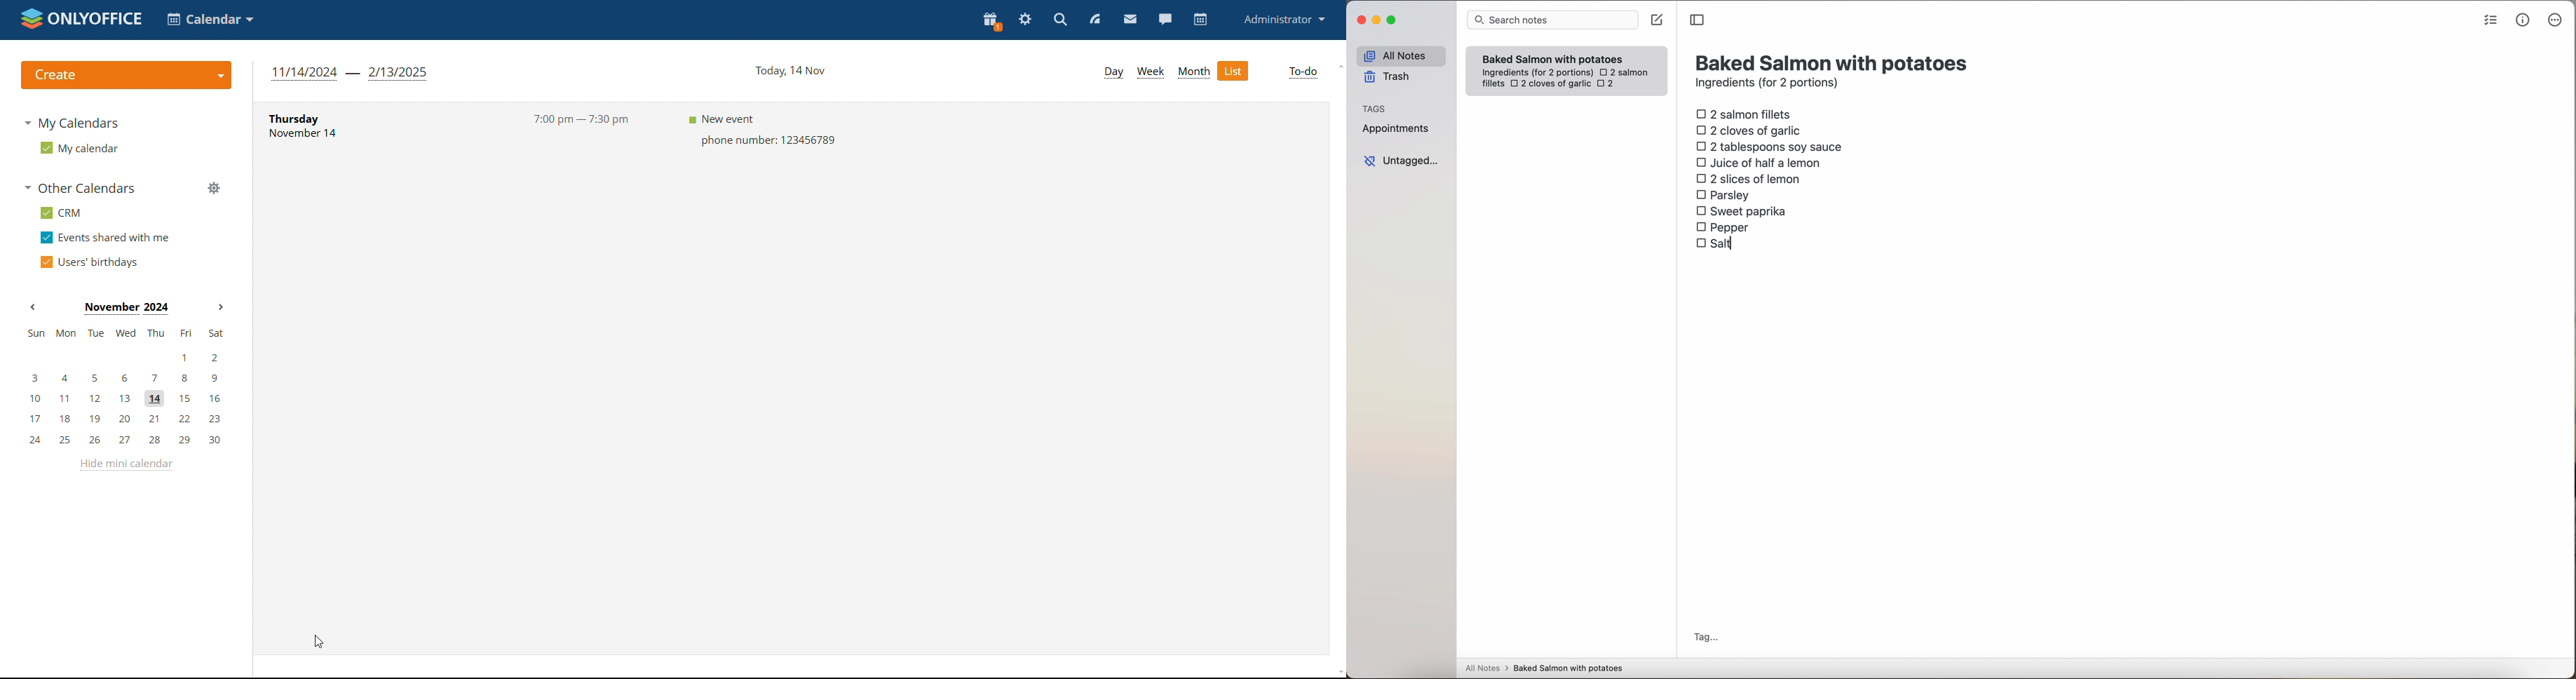  I want to click on check list, so click(2491, 21).